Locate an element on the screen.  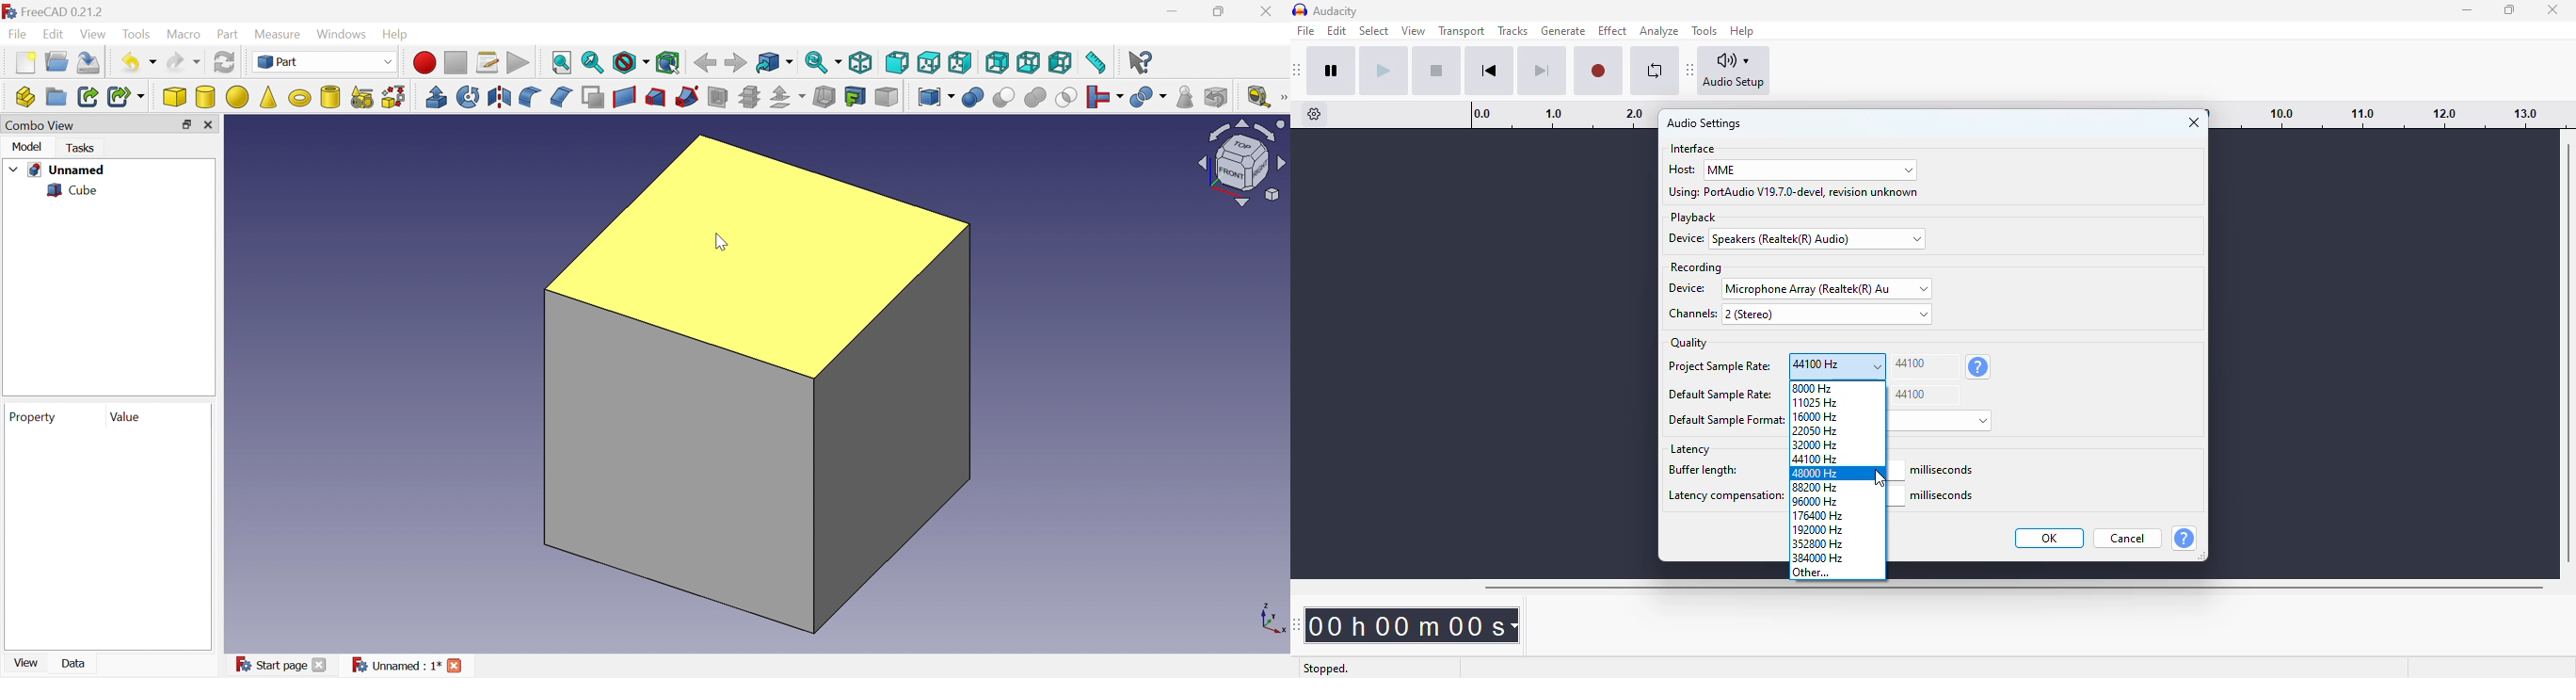
Create primitives is located at coordinates (363, 96).